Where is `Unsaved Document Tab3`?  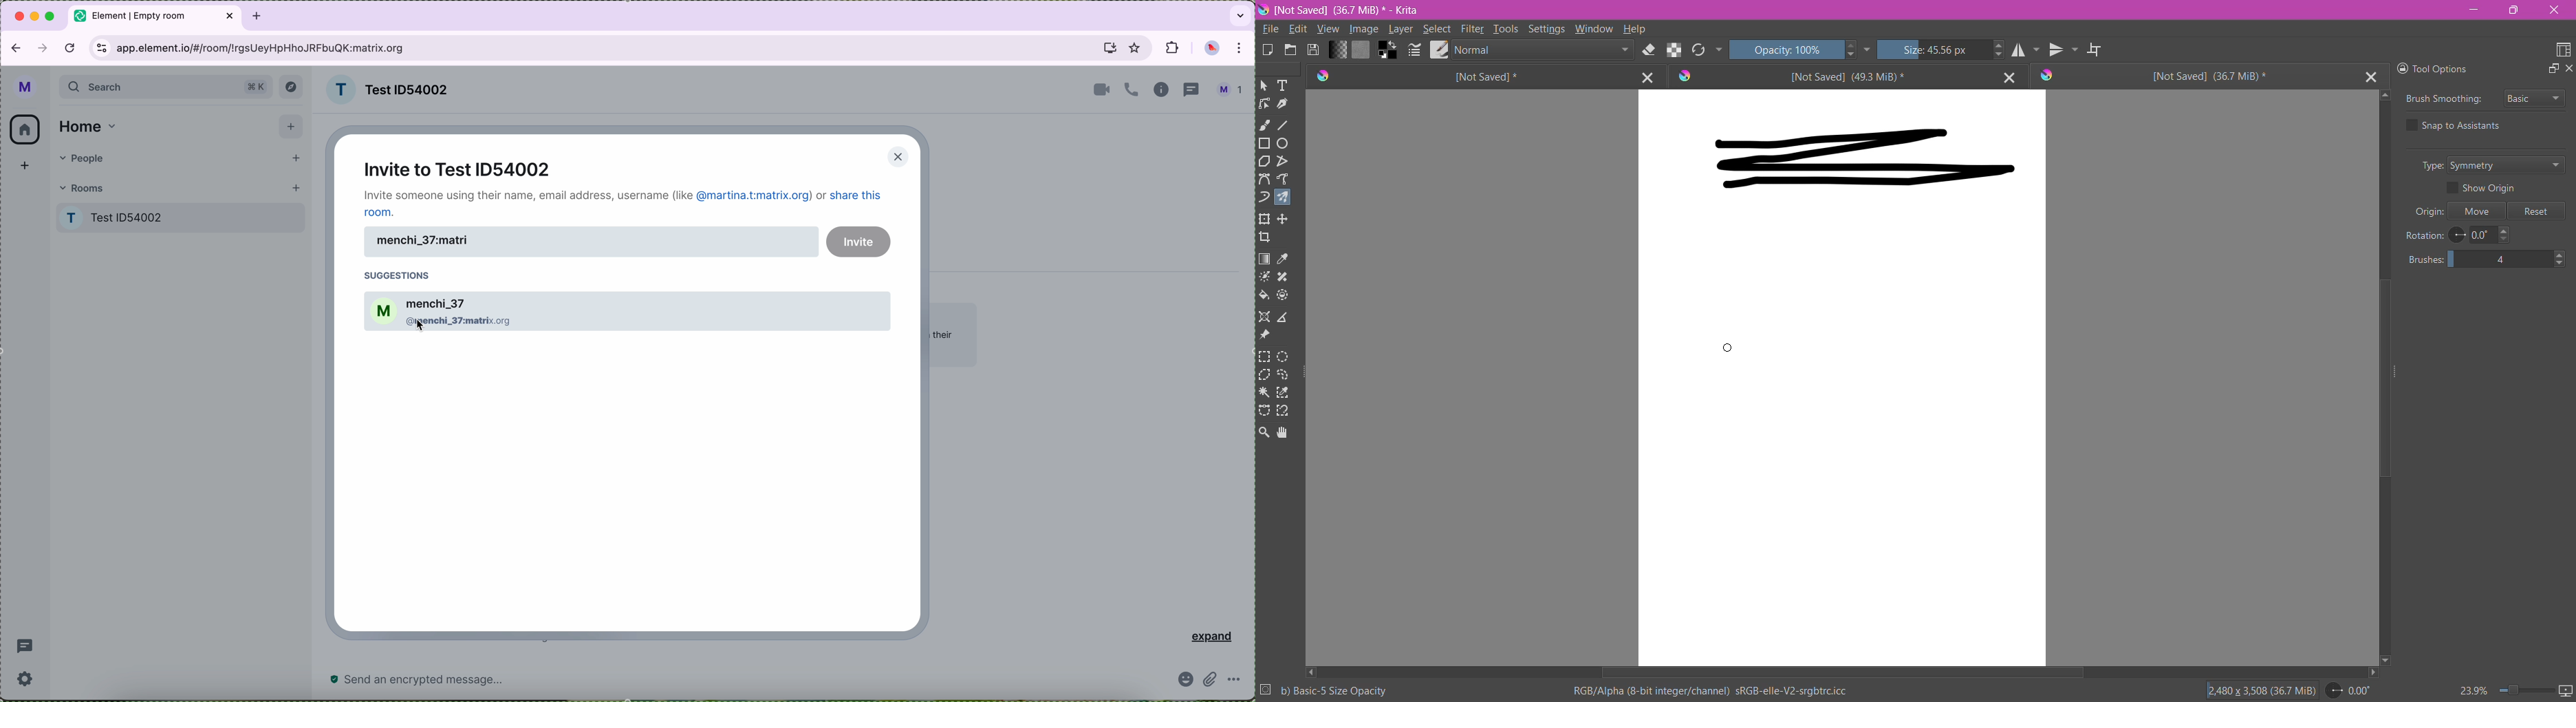 Unsaved Document Tab3 is located at coordinates (2196, 76).